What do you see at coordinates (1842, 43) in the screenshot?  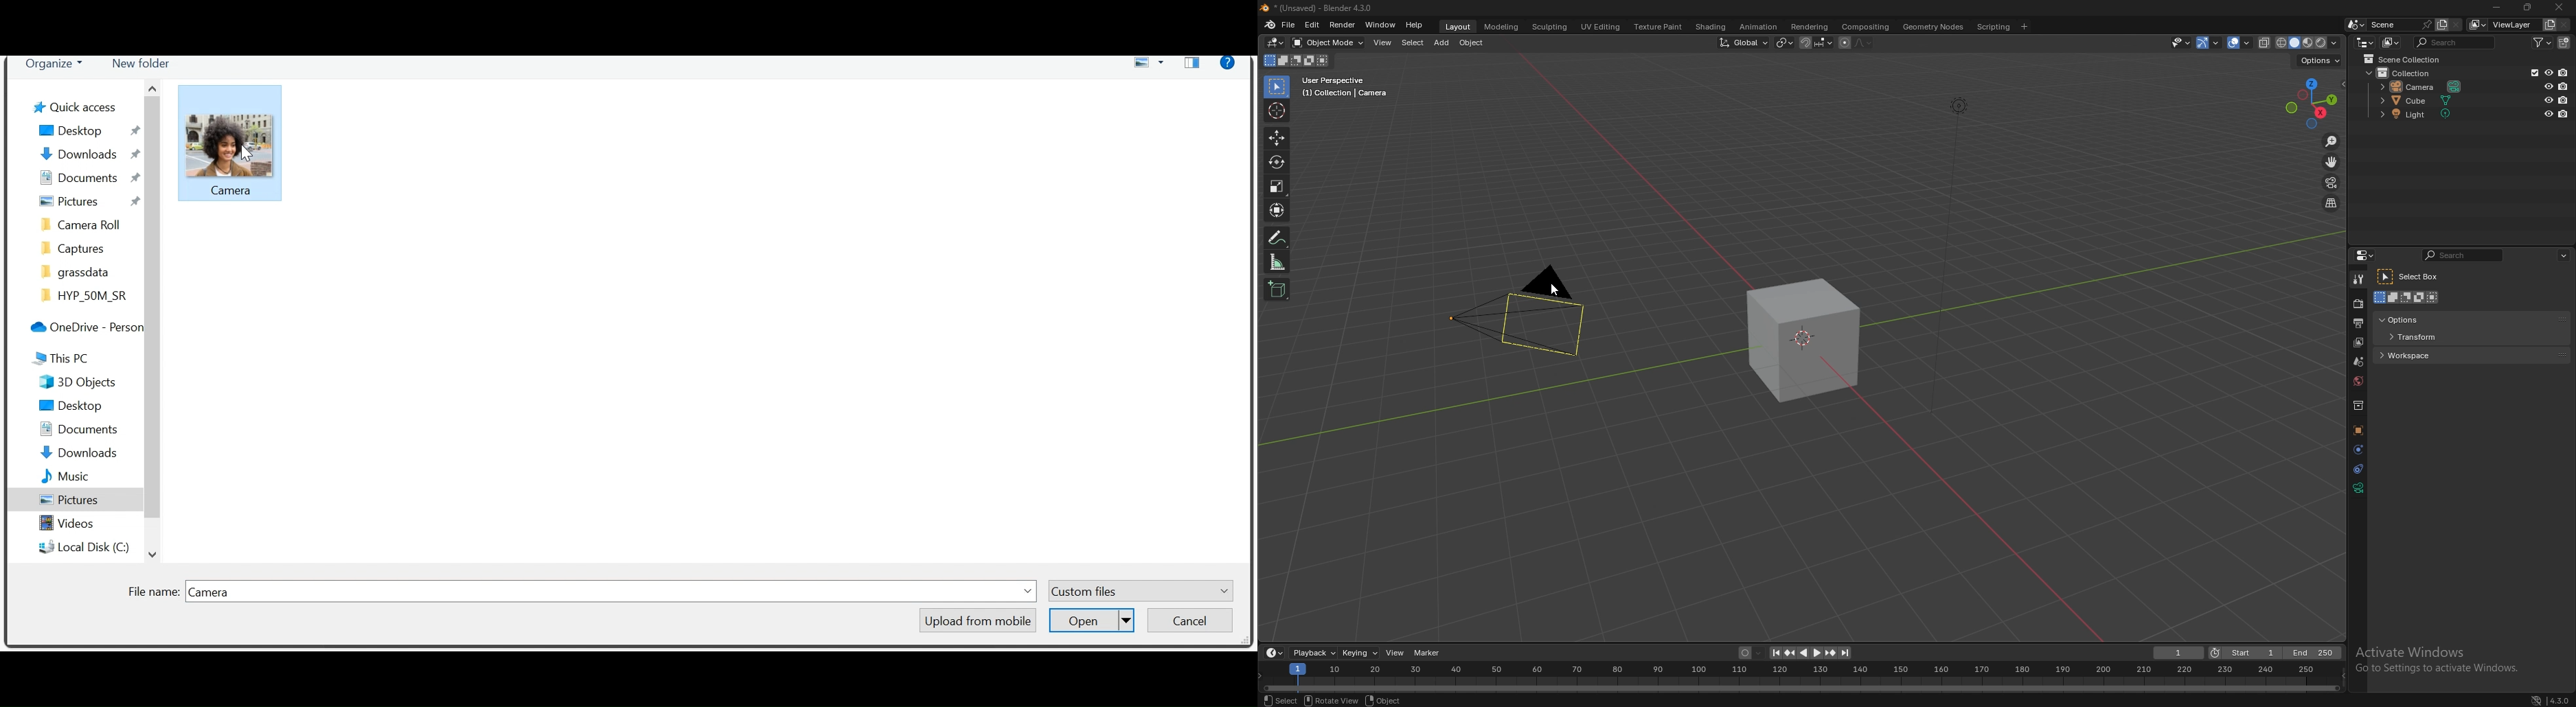 I see `proportional editing objects` at bounding box center [1842, 43].